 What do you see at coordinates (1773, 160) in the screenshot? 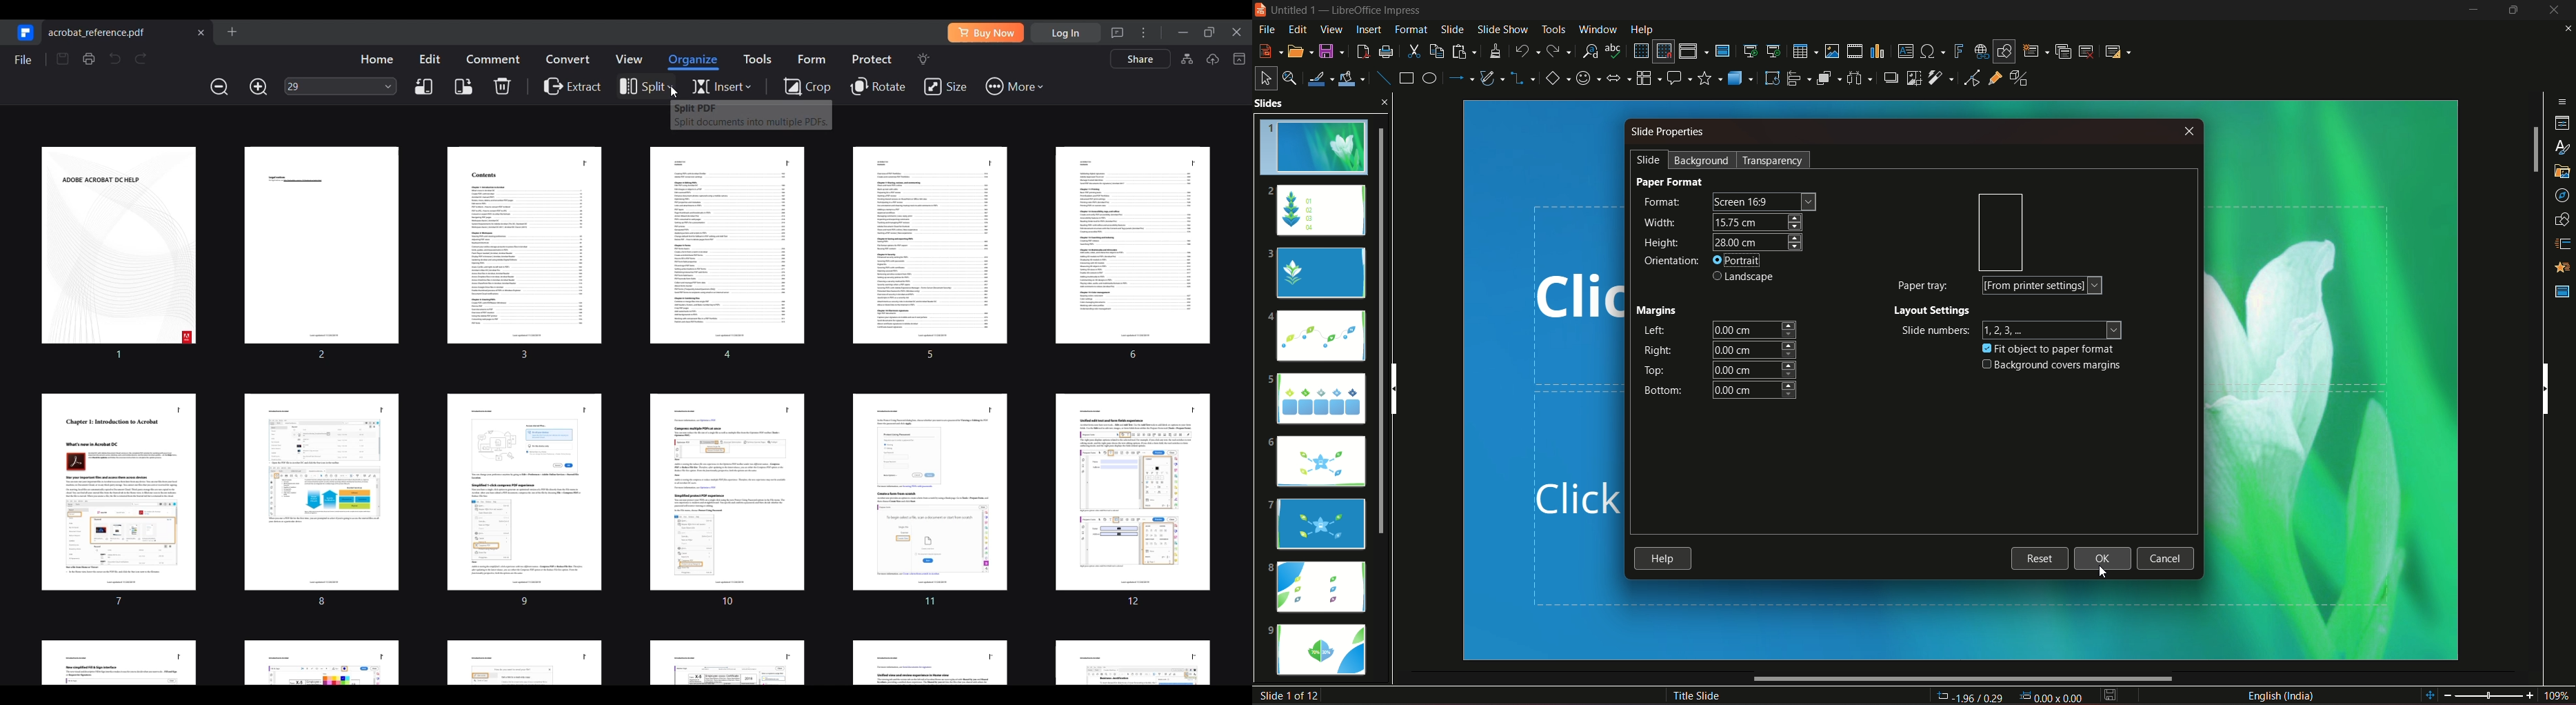
I see `transparency` at bounding box center [1773, 160].